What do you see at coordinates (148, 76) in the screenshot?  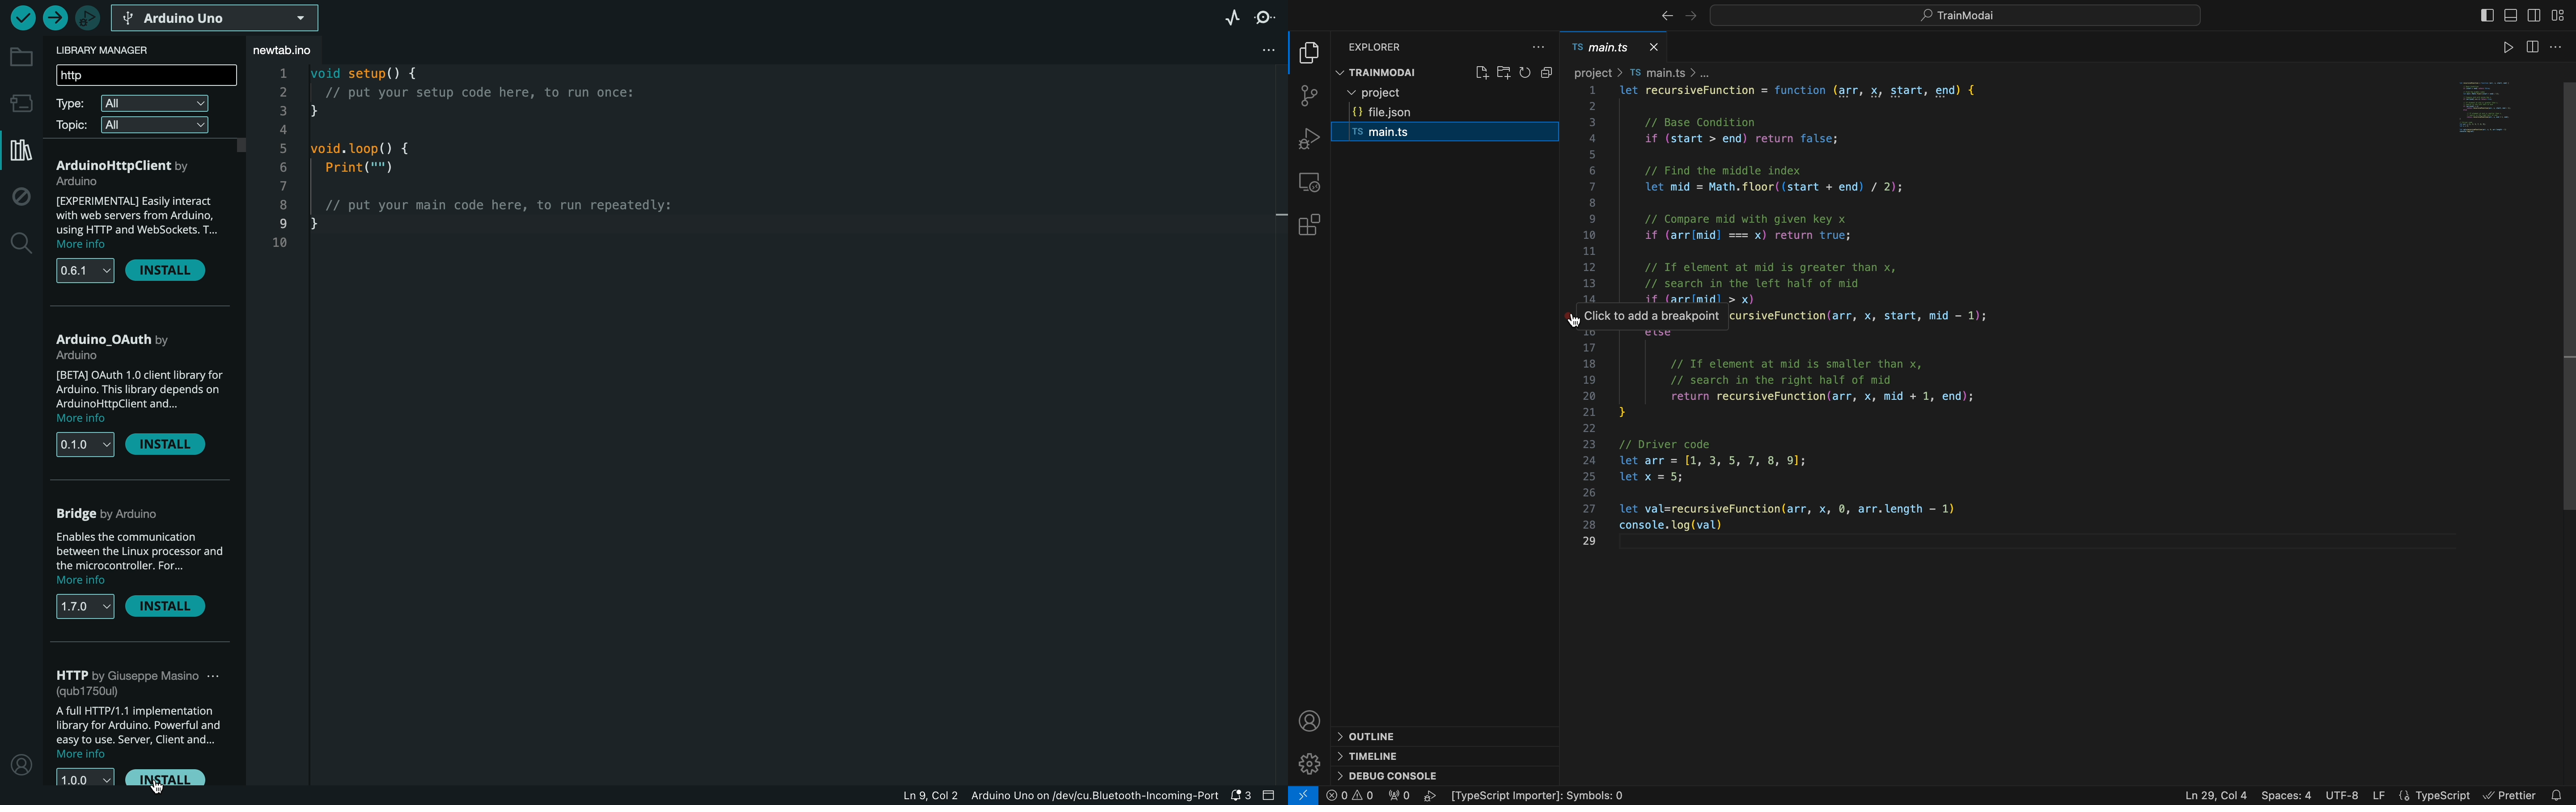 I see `search bar` at bounding box center [148, 76].